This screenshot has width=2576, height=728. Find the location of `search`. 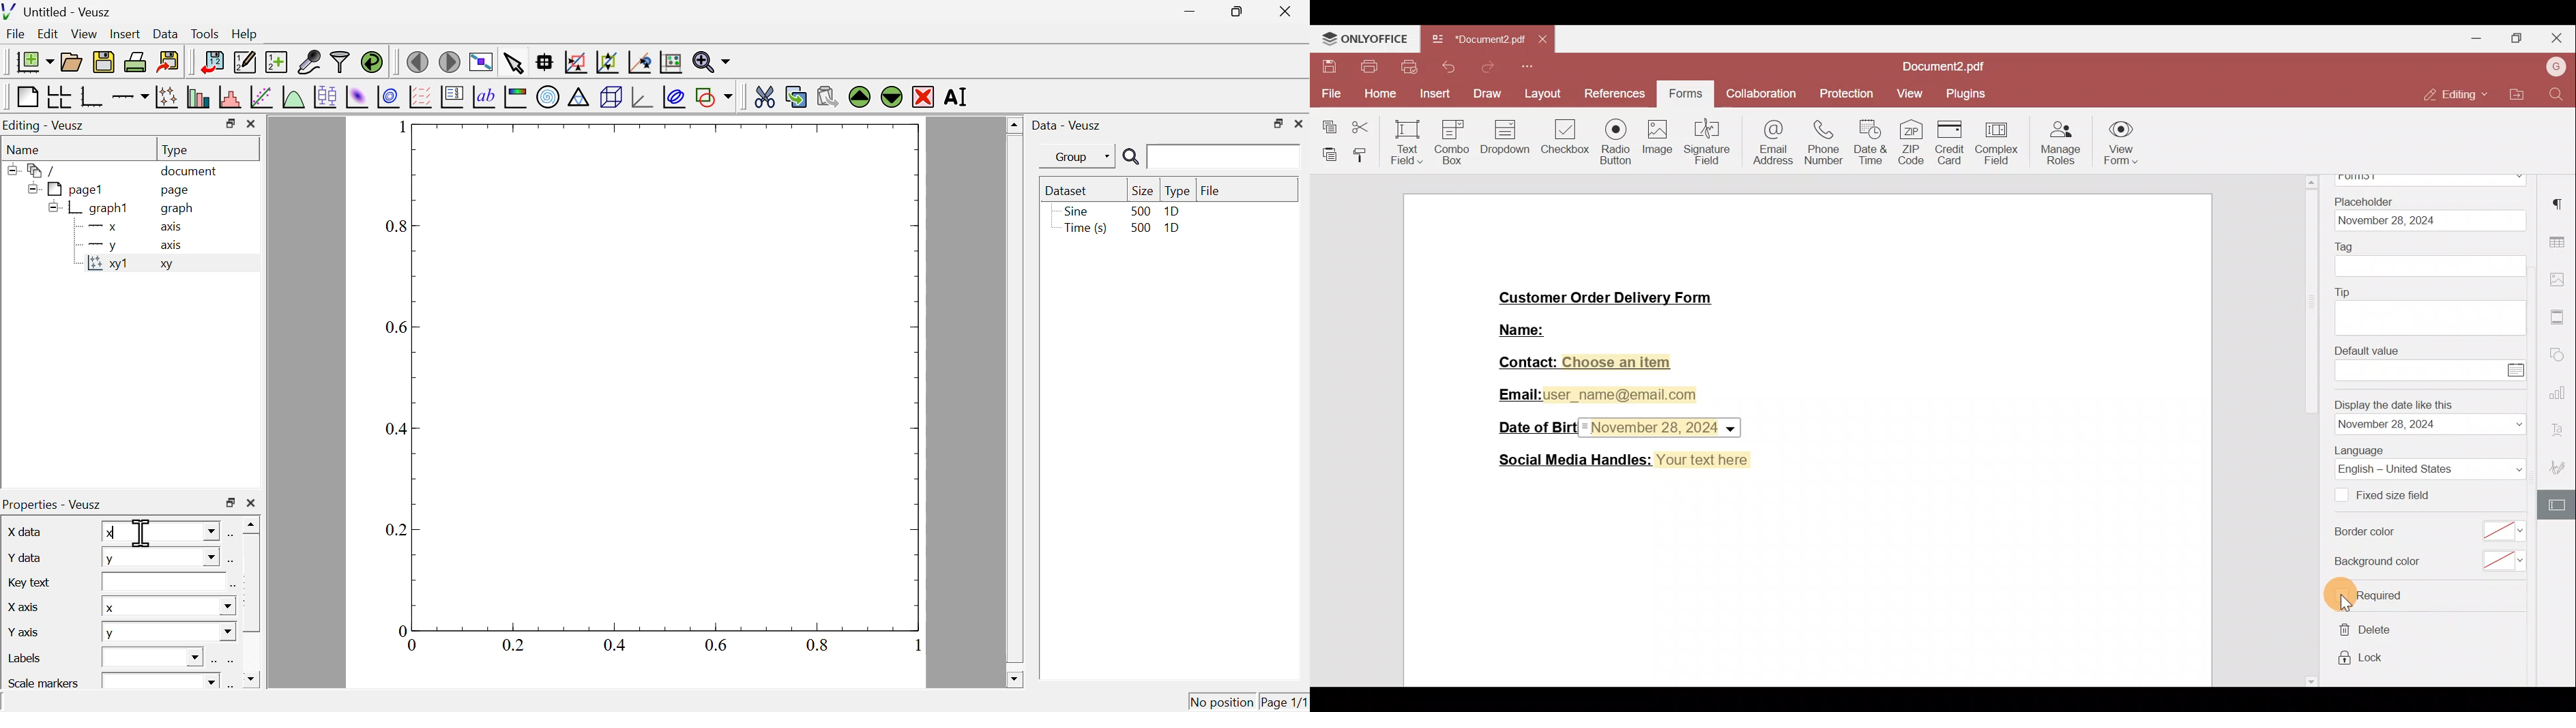

search is located at coordinates (1208, 158).